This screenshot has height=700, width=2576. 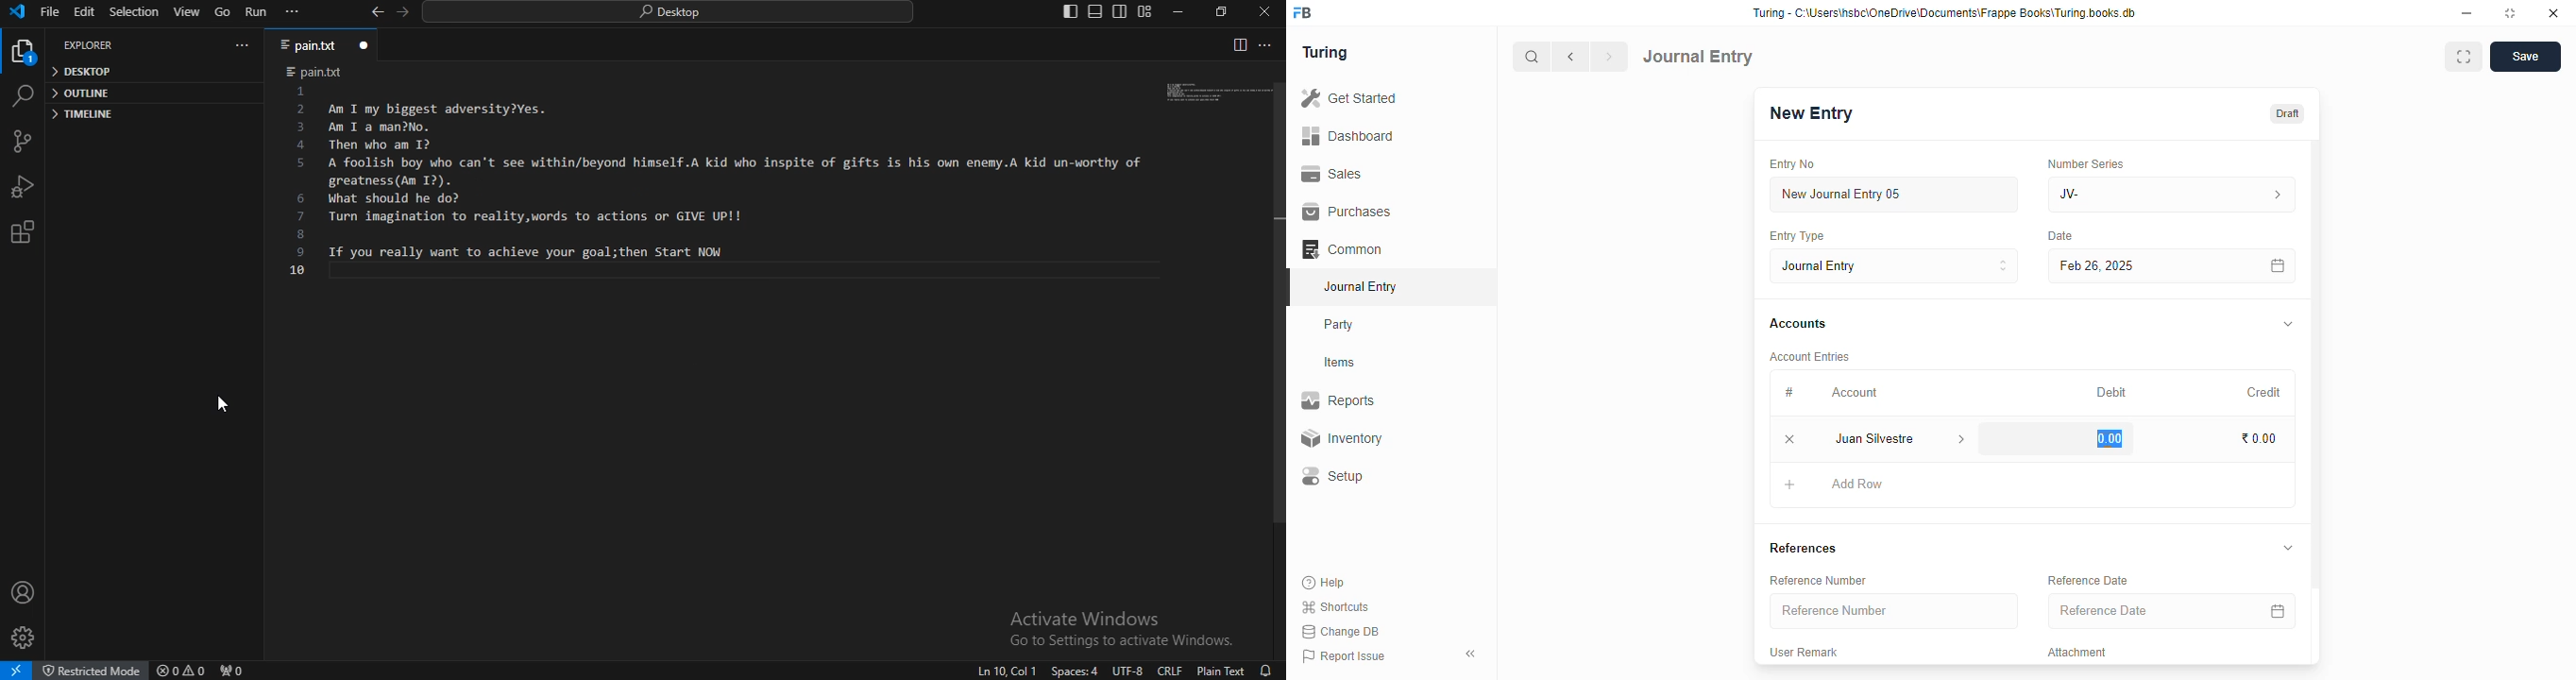 I want to click on credit, so click(x=2265, y=392).